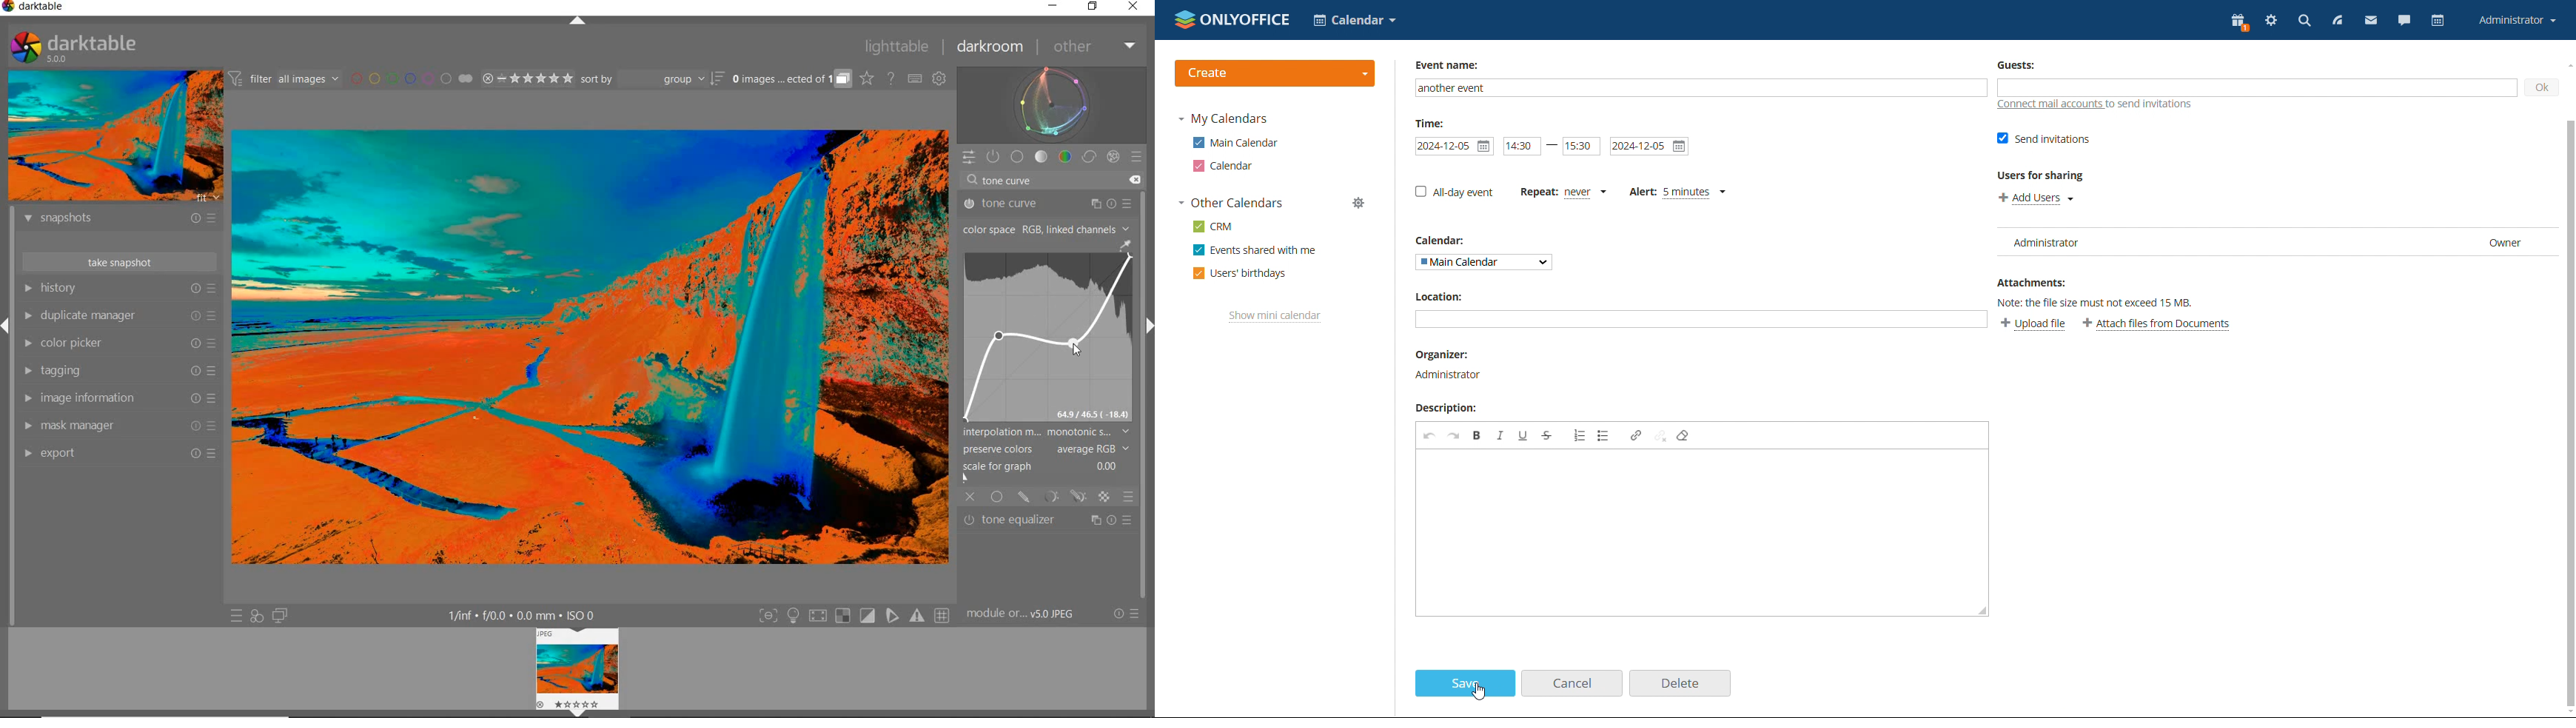  What do you see at coordinates (118, 343) in the screenshot?
I see `color picker` at bounding box center [118, 343].